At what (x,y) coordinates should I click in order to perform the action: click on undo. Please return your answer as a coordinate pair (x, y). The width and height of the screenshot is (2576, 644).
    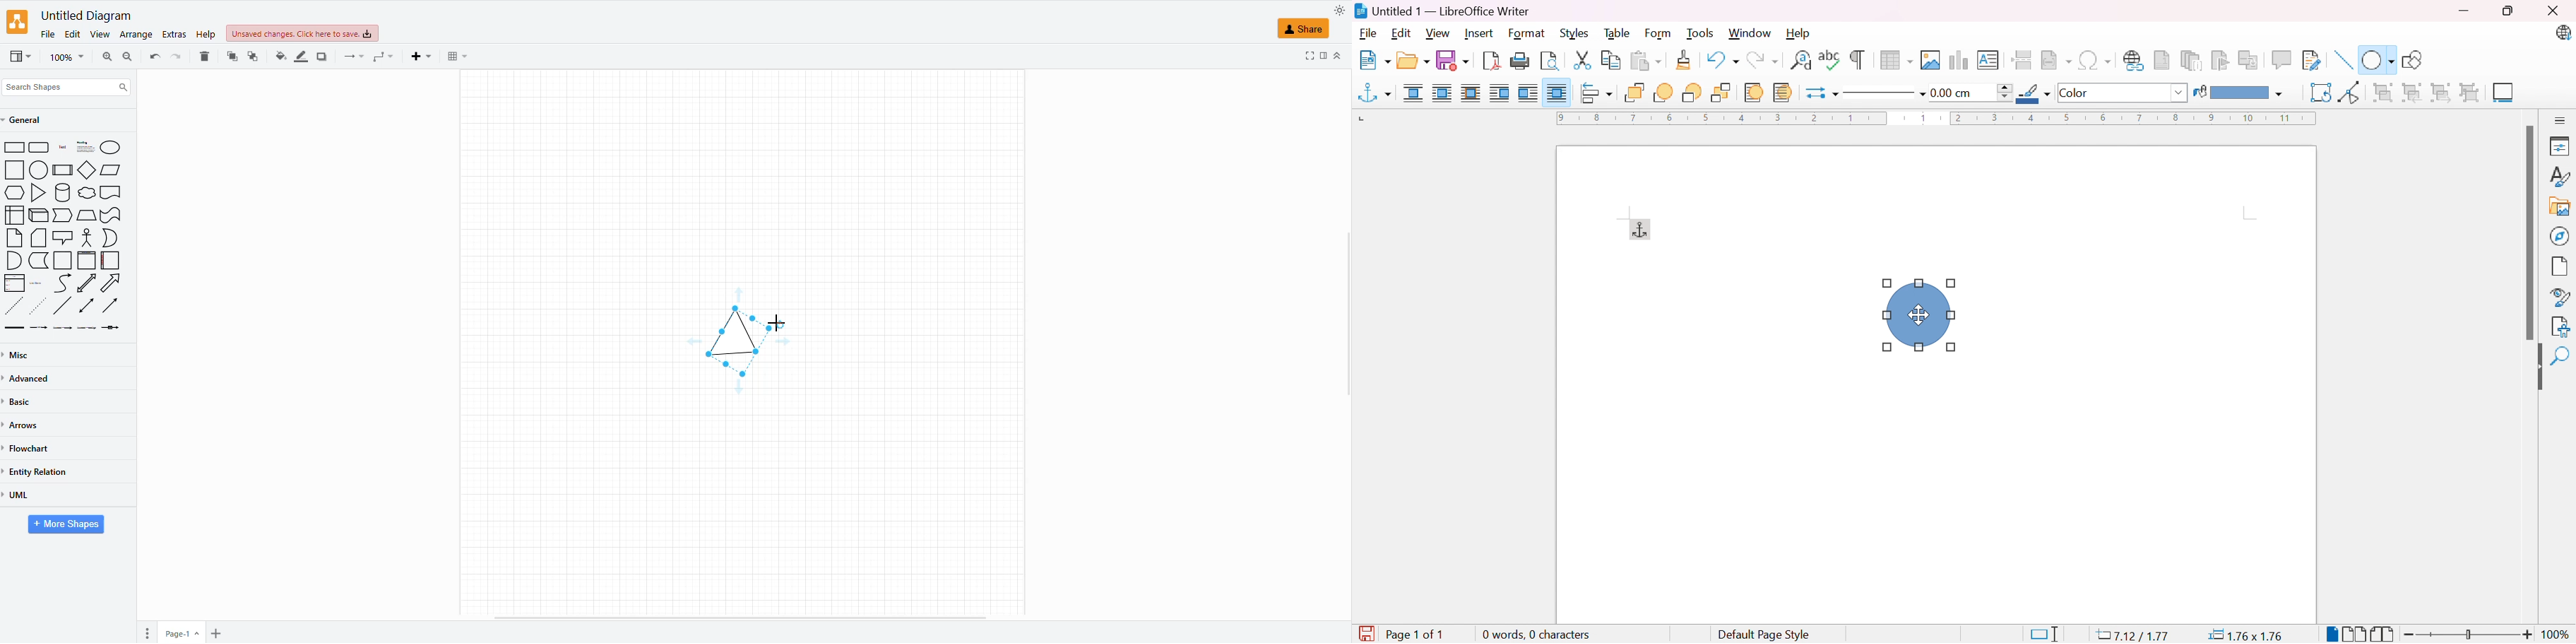
    Looking at the image, I should click on (177, 56).